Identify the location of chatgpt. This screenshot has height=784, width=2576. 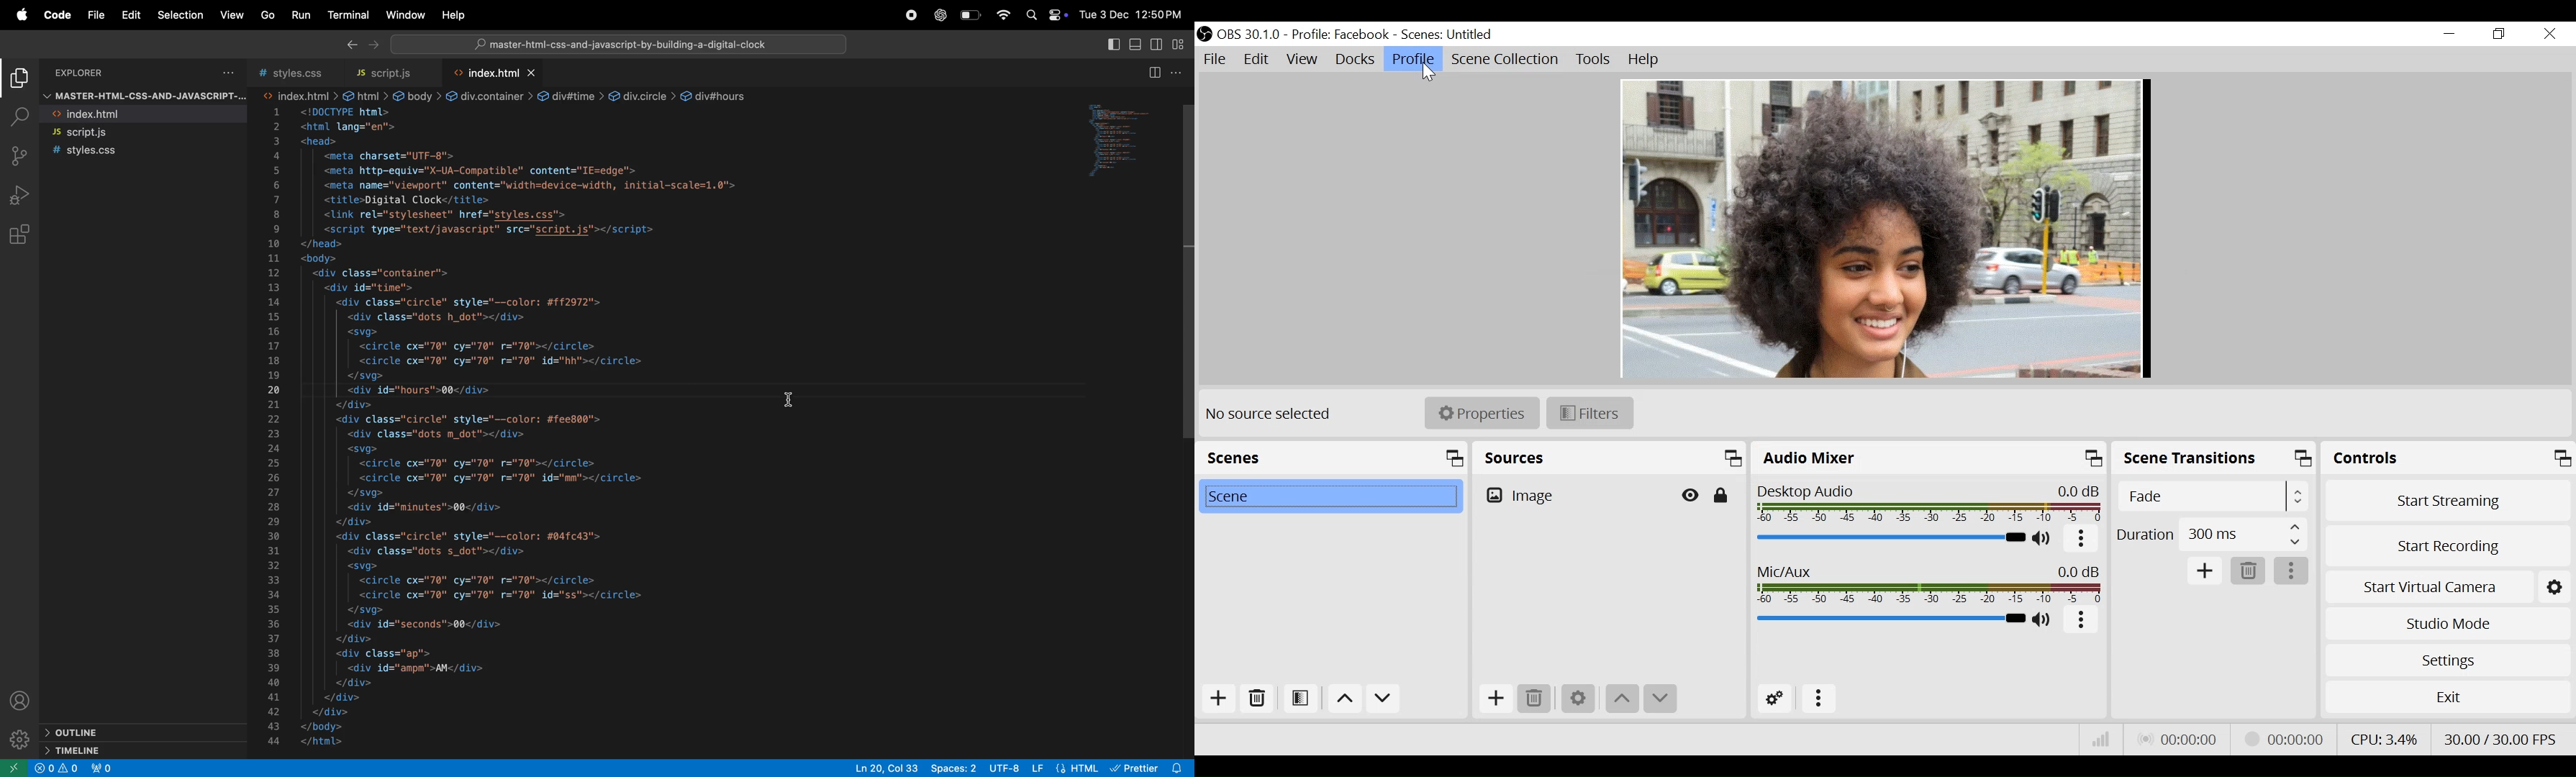
(938, 15).